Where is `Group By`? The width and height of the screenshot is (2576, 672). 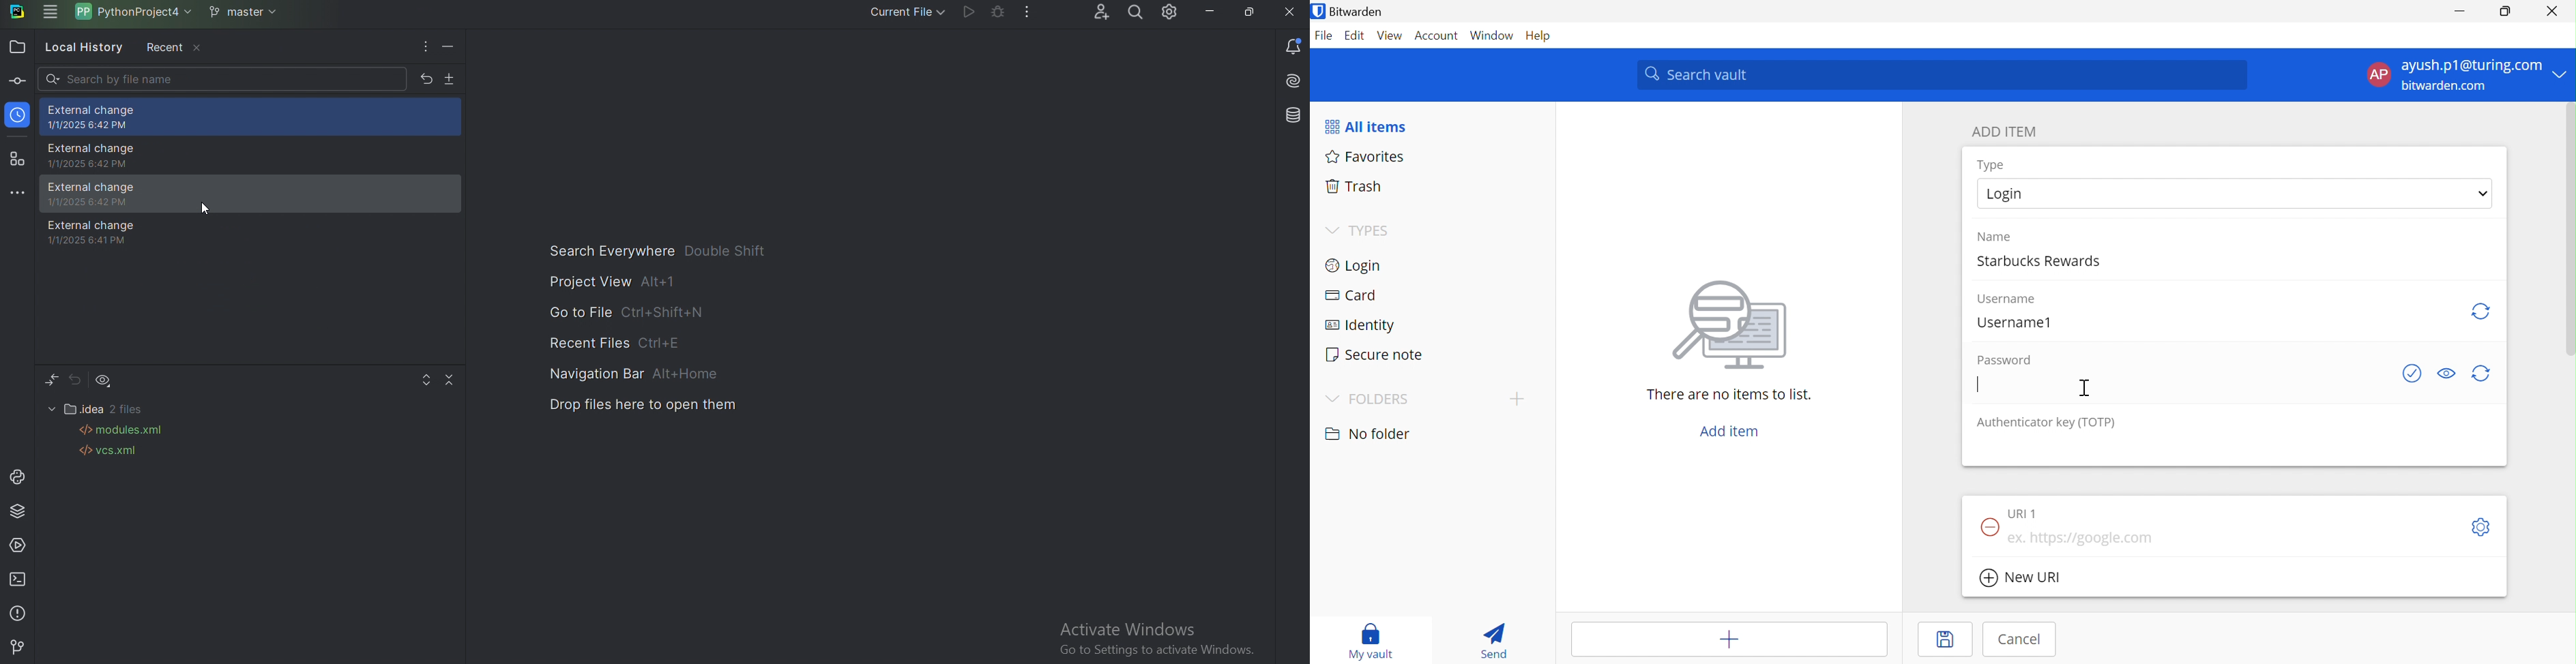 Group By is located at coordinates (106, 380).